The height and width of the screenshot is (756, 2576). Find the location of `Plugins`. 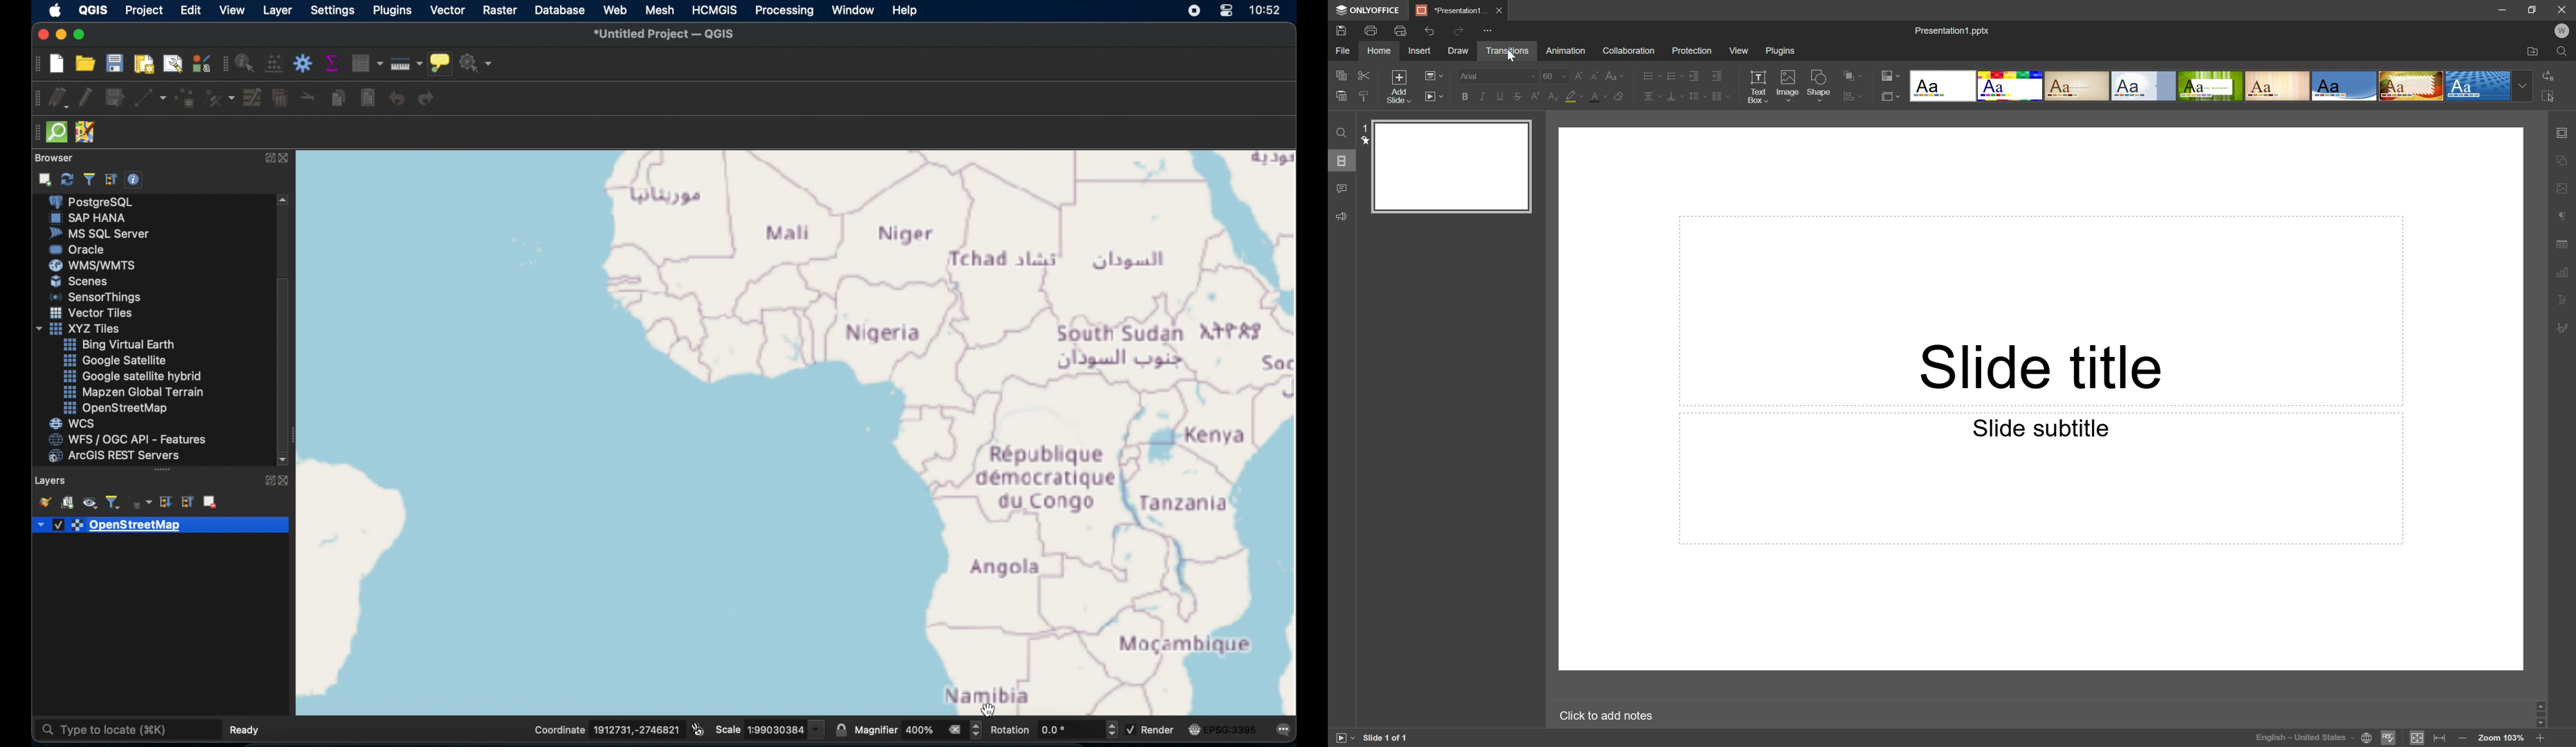

Plugins is located at coordinates (1781, 50).